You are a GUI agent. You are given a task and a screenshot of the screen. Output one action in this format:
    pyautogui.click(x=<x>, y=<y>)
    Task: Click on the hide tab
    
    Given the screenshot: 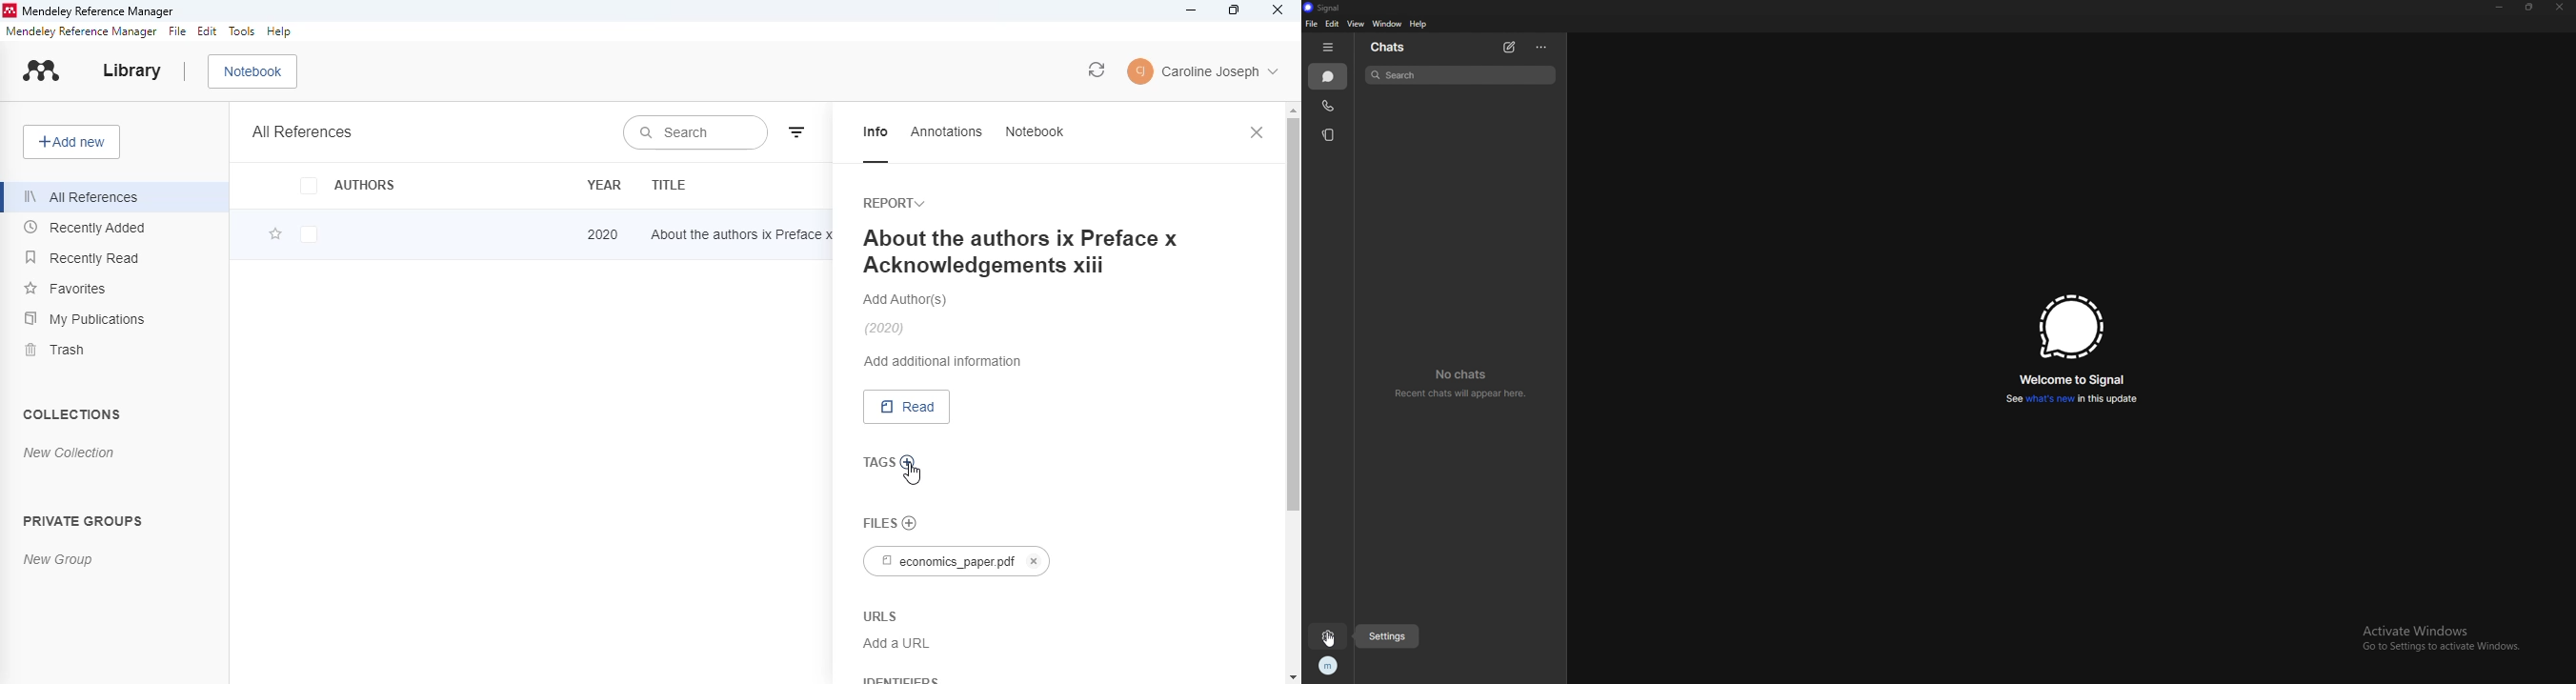 What is the action you would take?
    pyautogui.click(x=1328, y=47)
    